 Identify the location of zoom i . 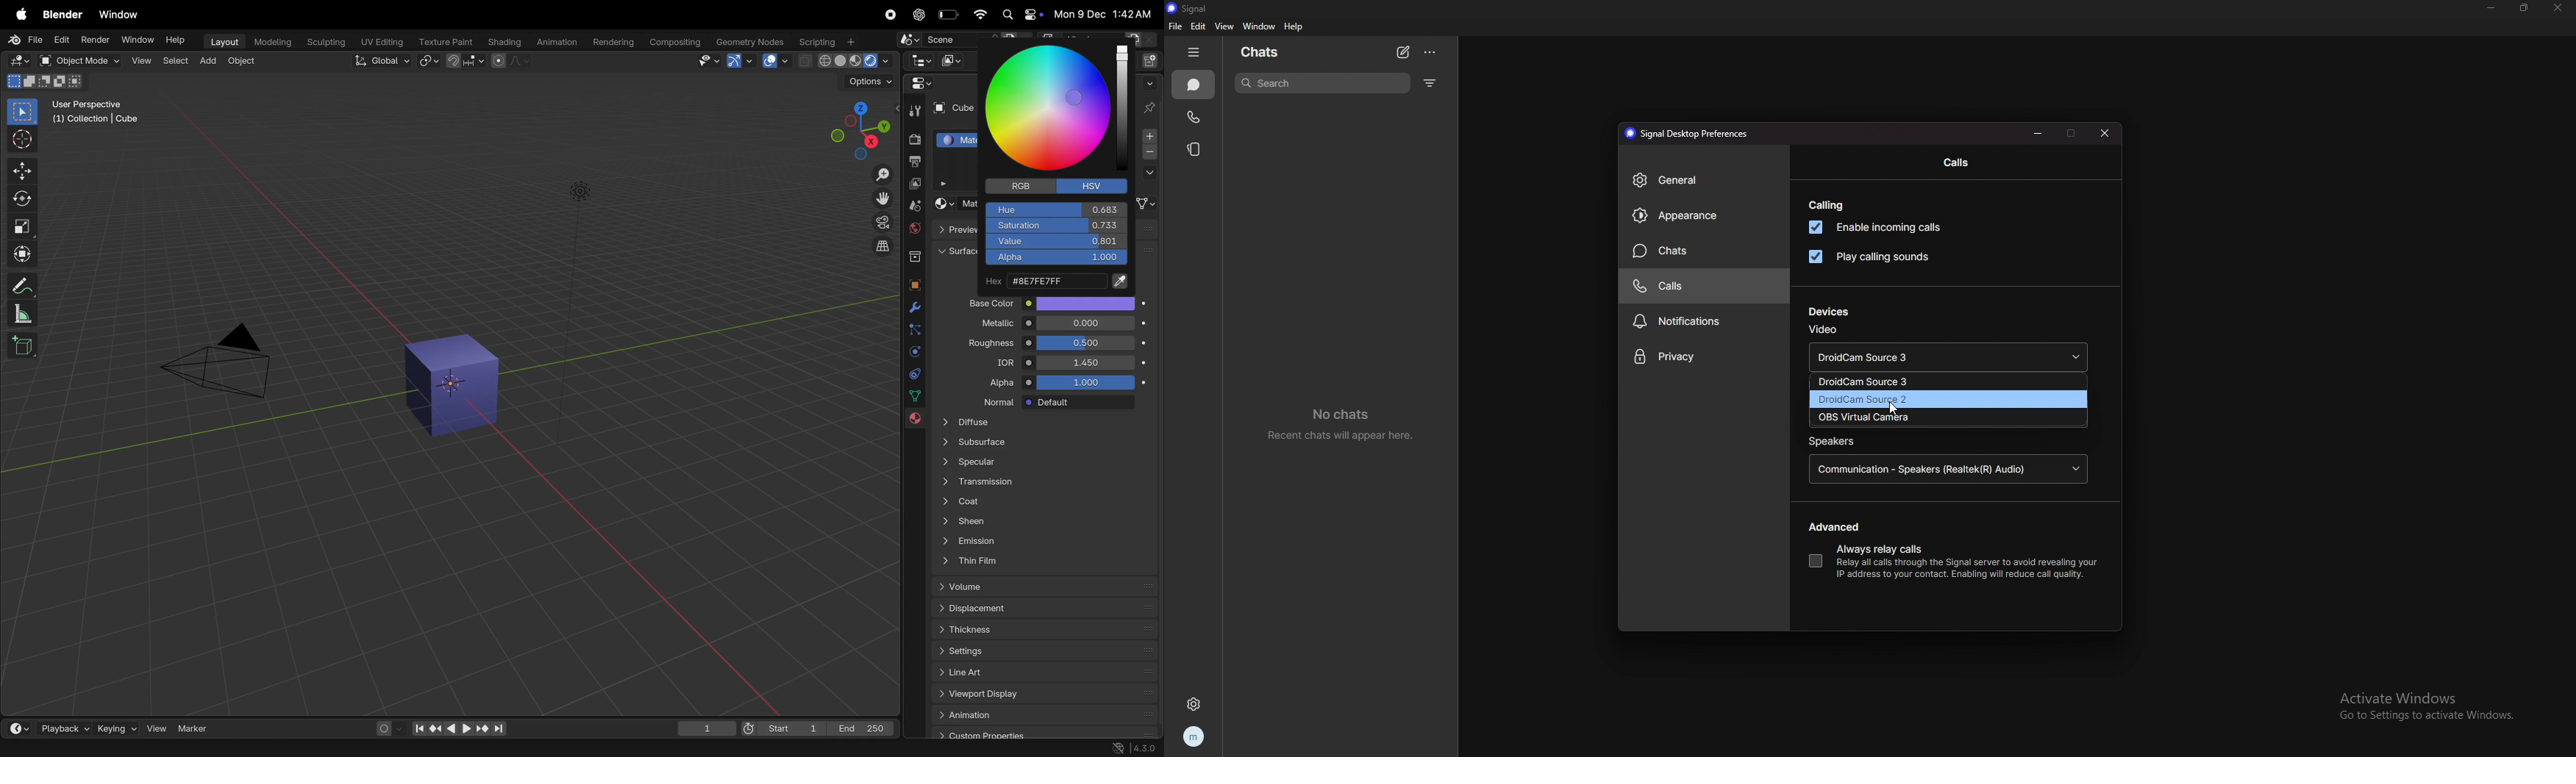
(883, 171).